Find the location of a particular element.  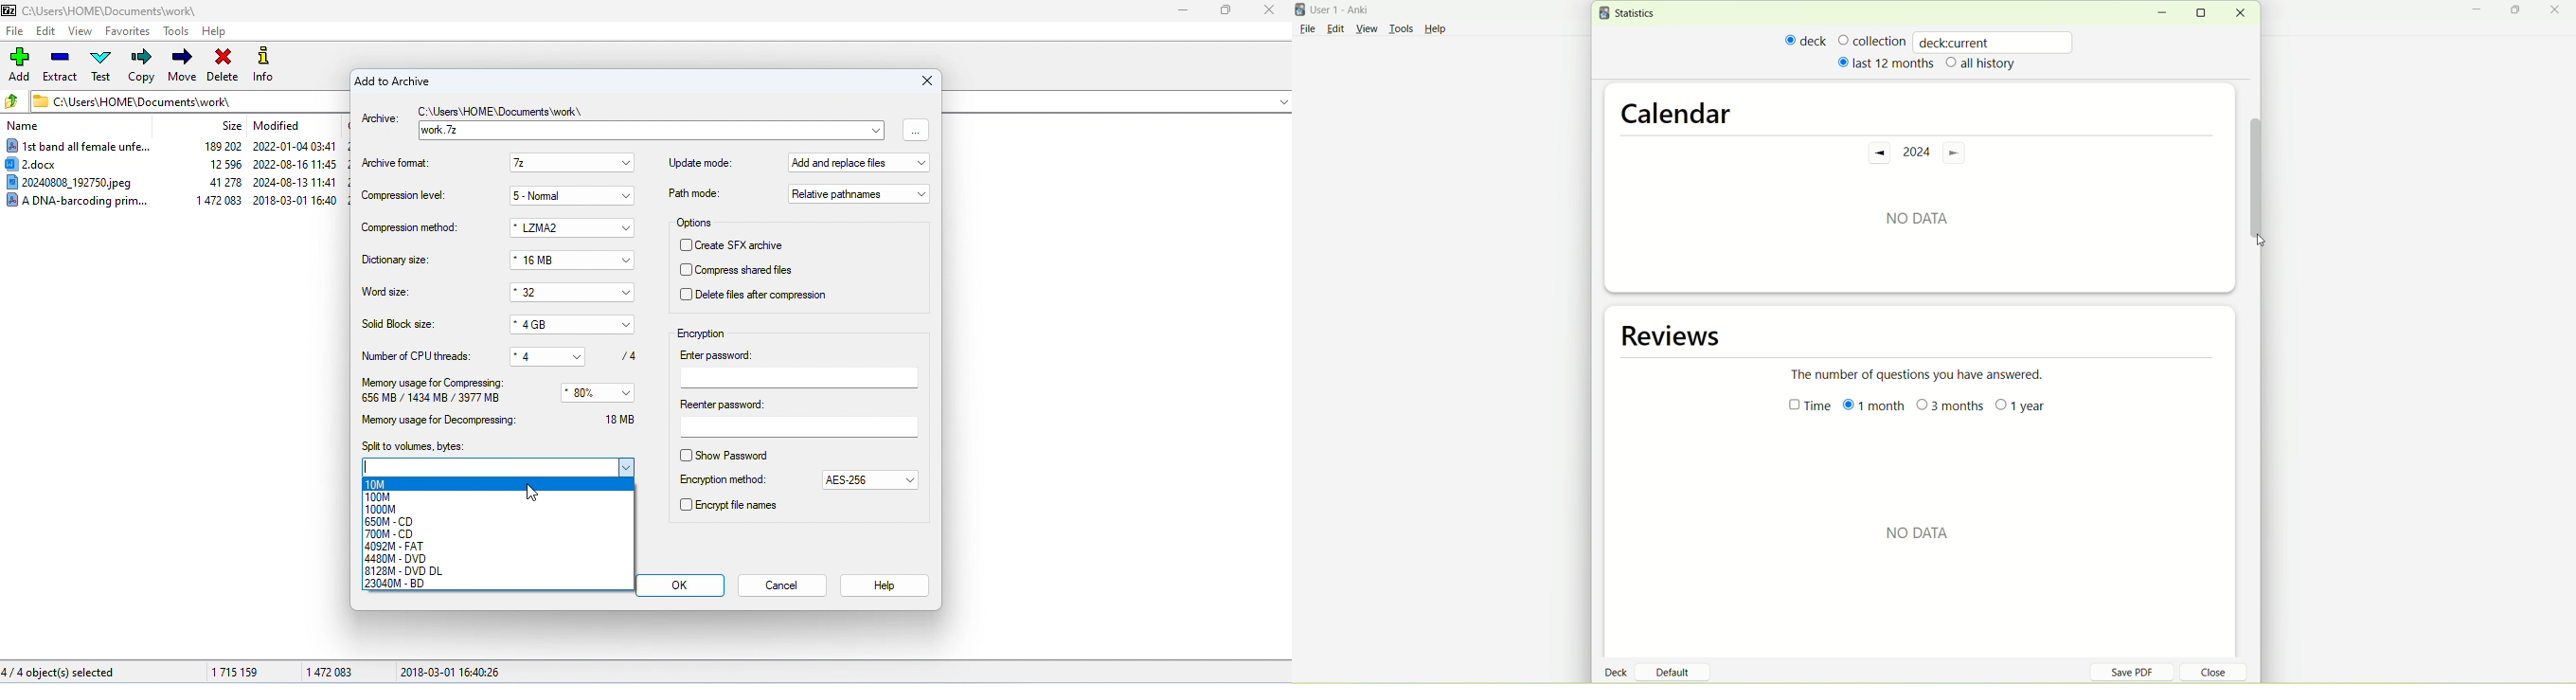

update mode is located at coordinates (701, 162).